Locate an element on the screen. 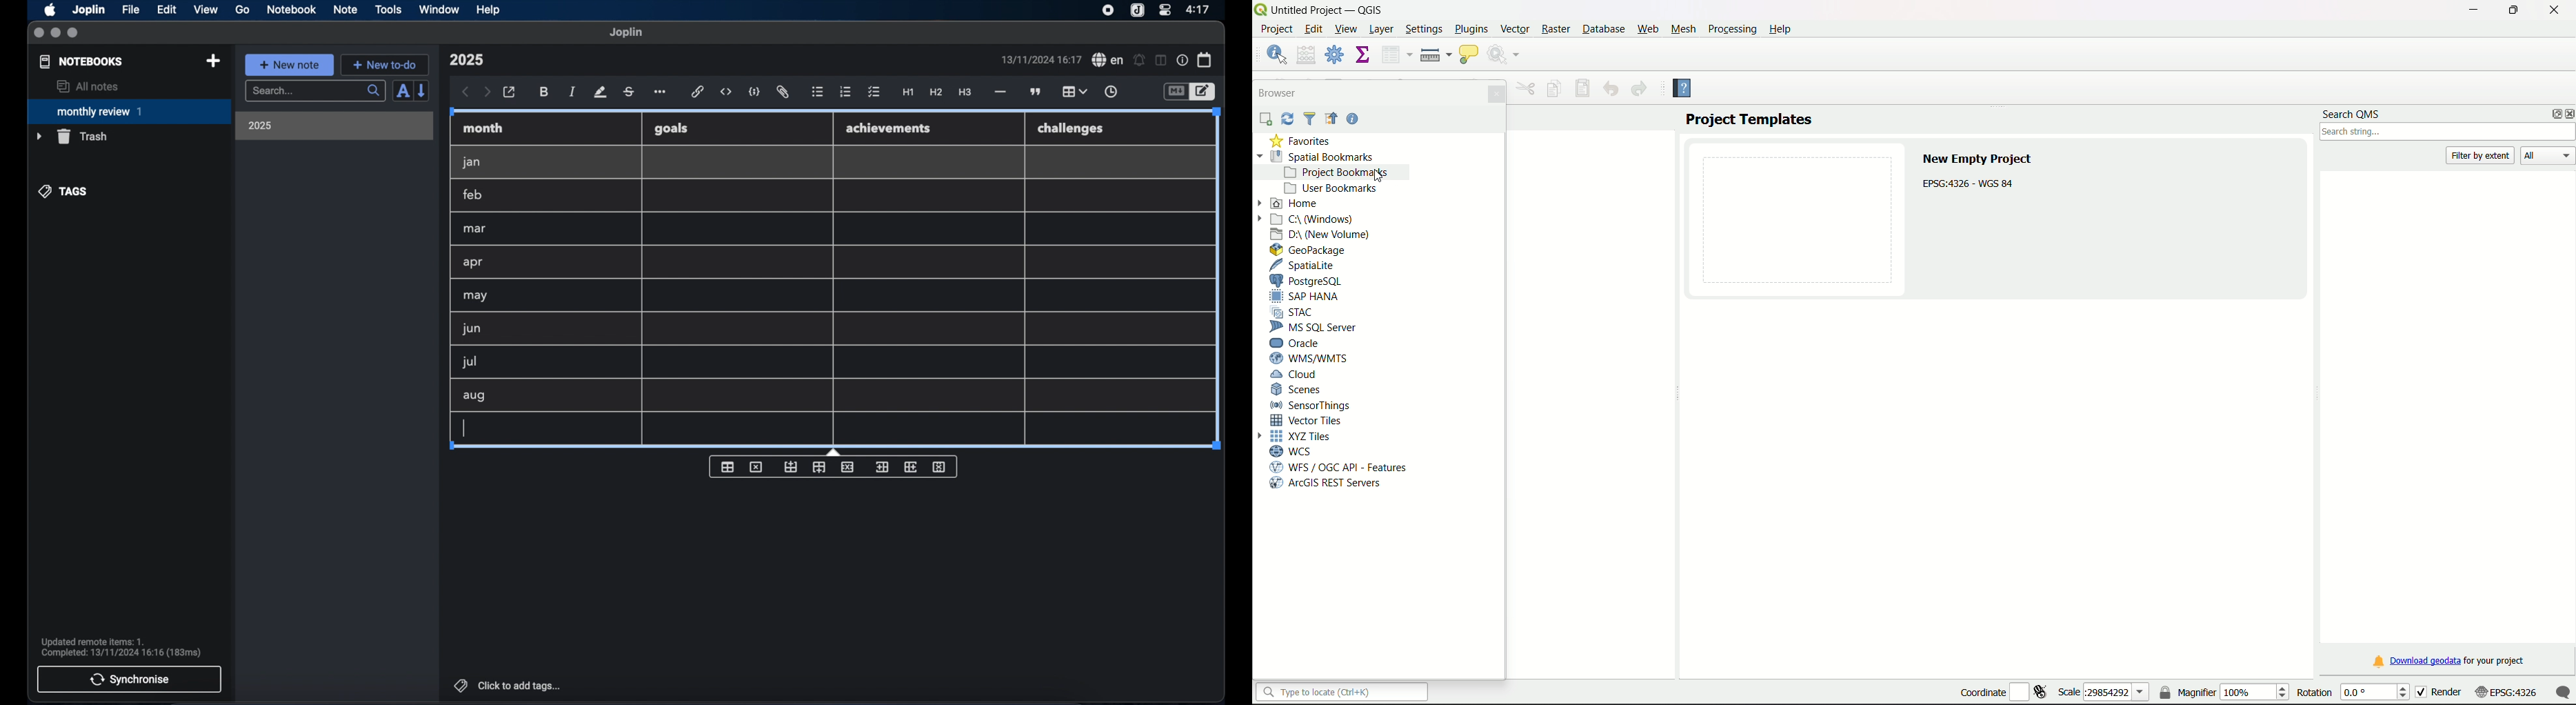 The width and height of the screenshot is (2576, 728). Undo is located at coordinates (1611, 88).